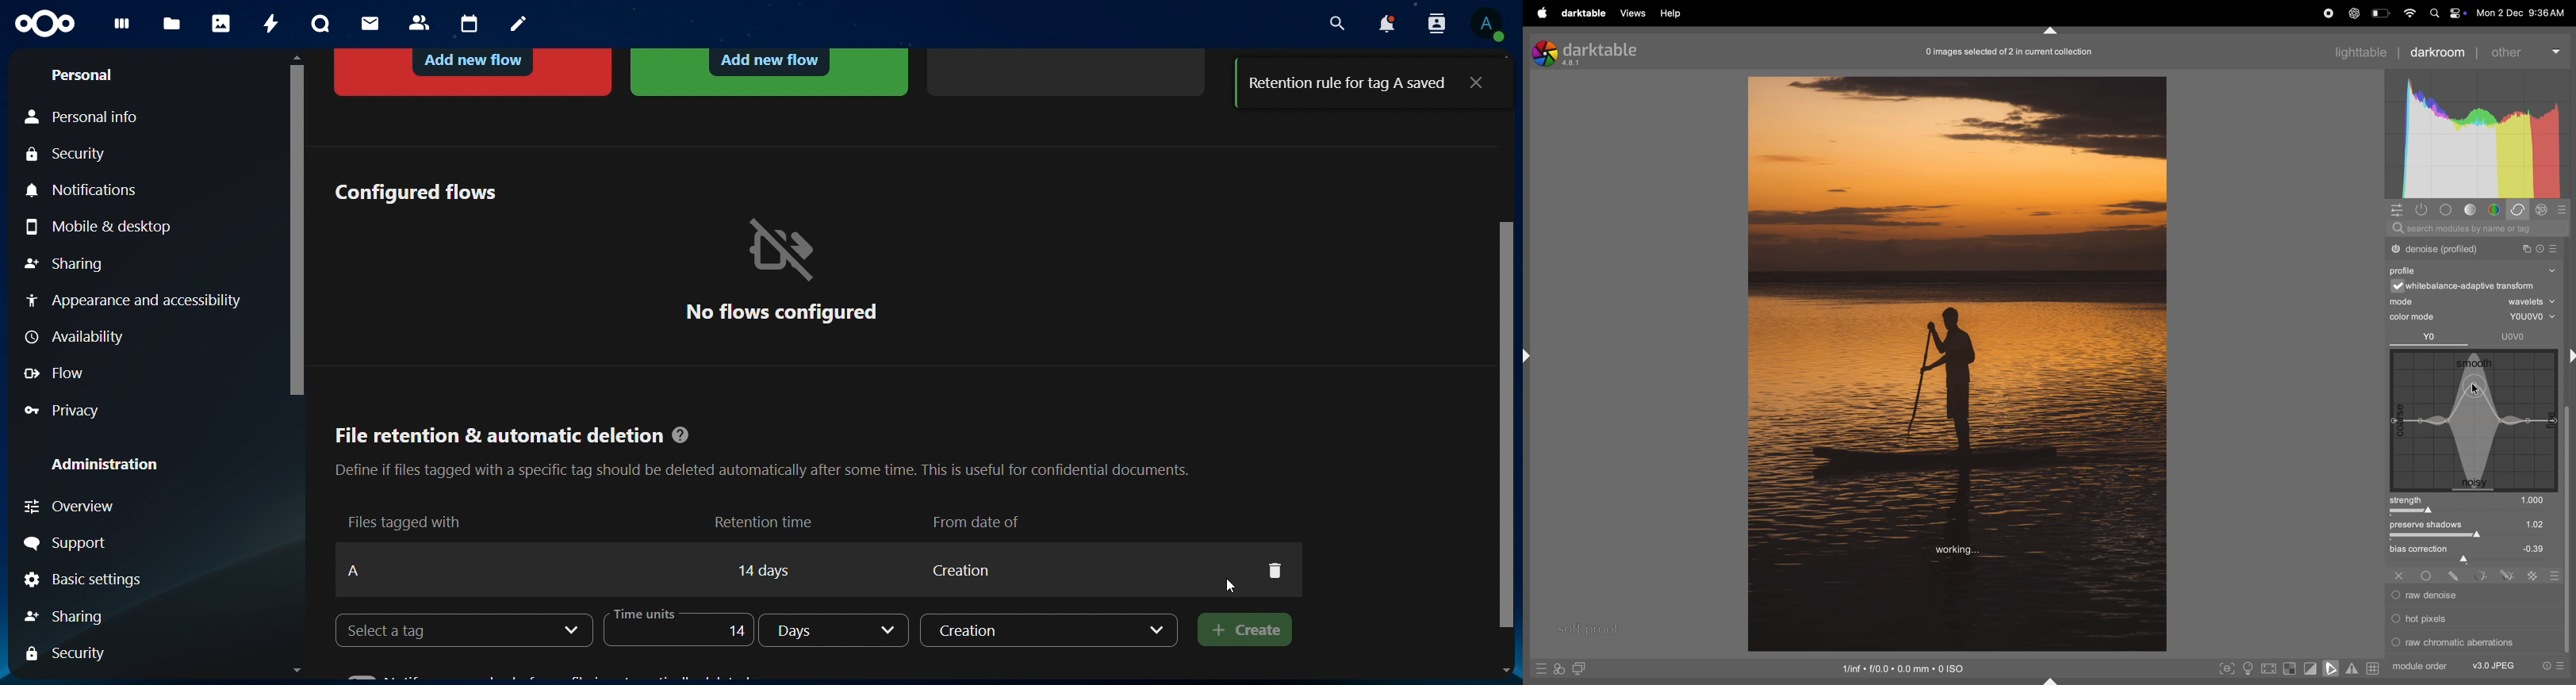  What do you see at coordinates (2421, 665) in the screenshot?
I see `module order` at bounding box center [2421, 665].